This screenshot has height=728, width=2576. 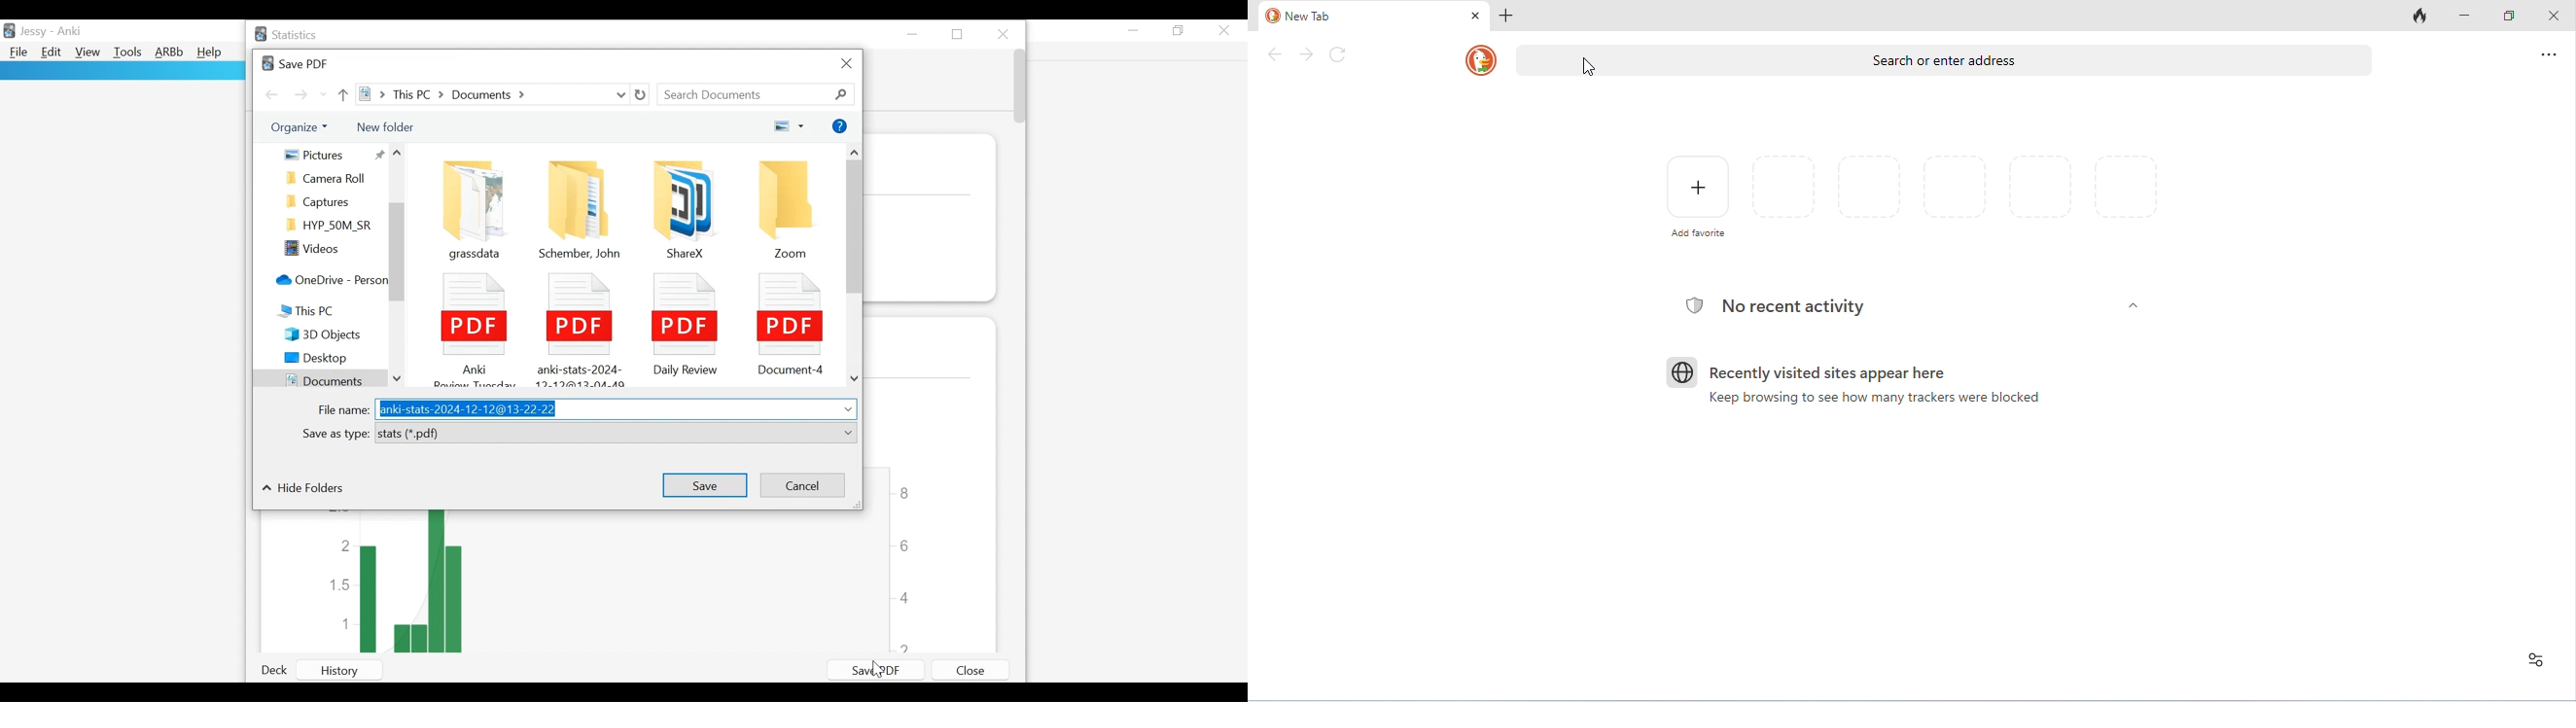 I want to click on User Nmae, so click(x=33, y=34).